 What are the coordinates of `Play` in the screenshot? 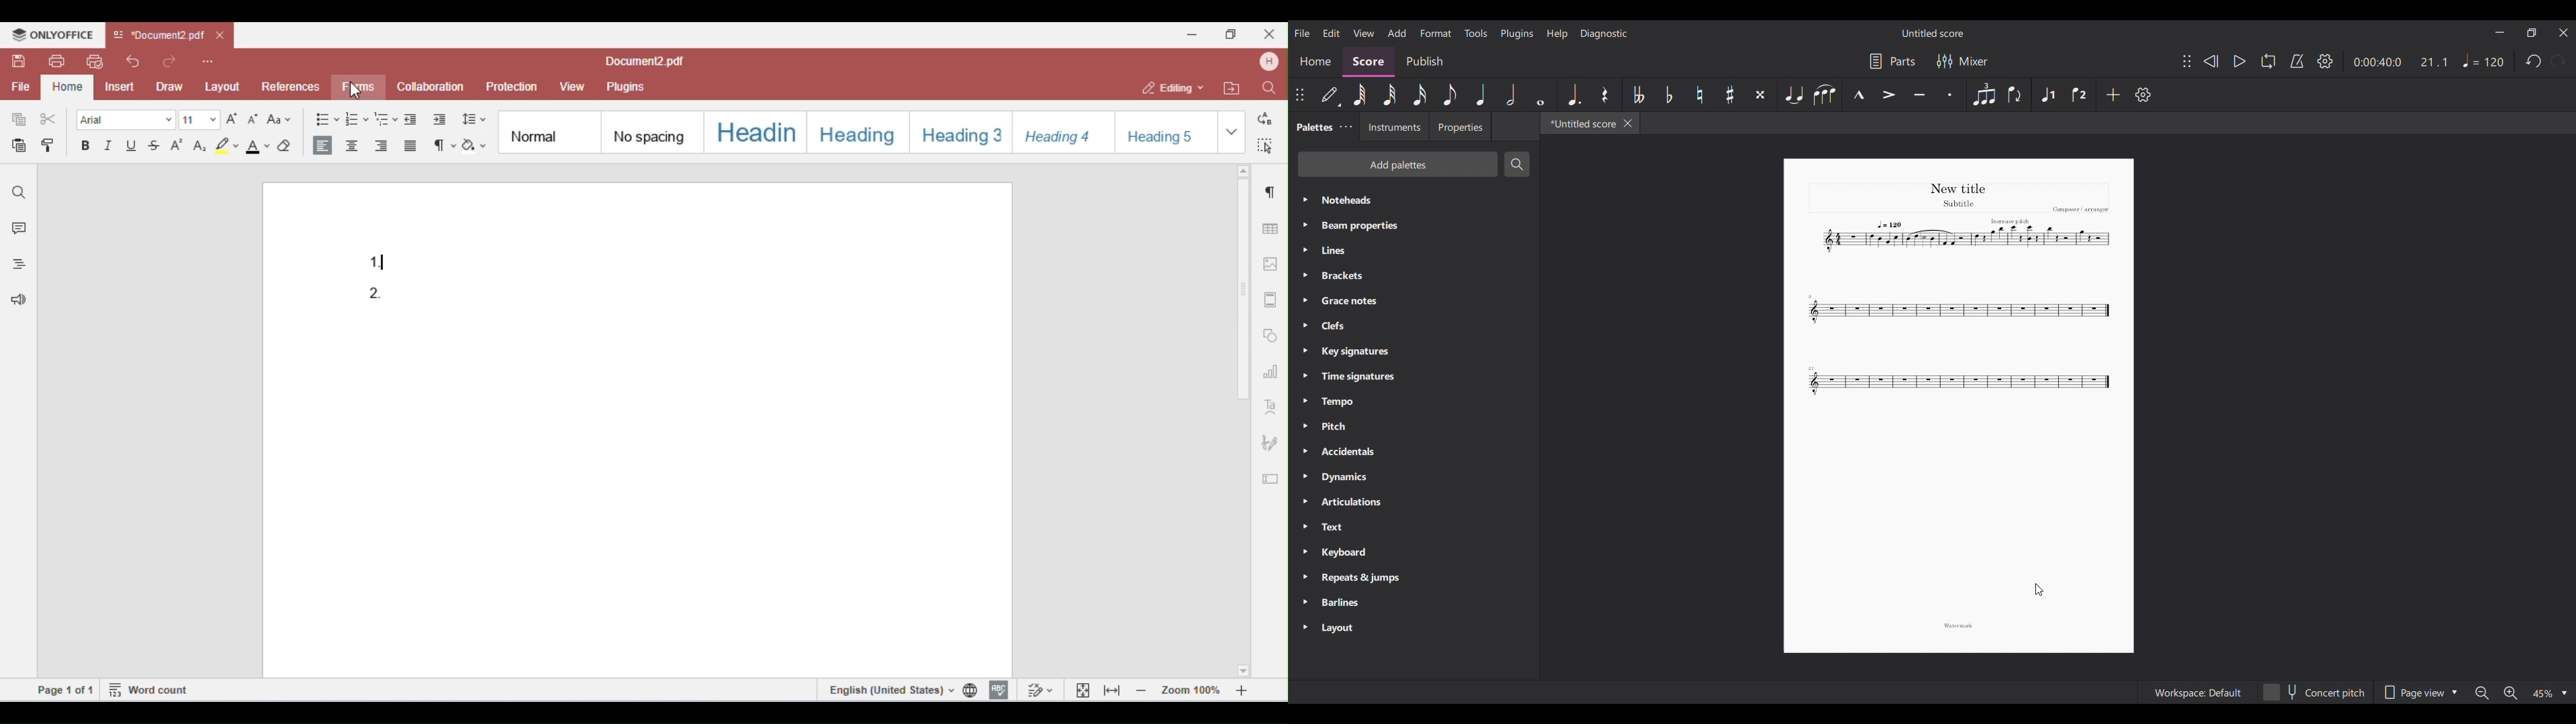 It's located at (2241, 61).